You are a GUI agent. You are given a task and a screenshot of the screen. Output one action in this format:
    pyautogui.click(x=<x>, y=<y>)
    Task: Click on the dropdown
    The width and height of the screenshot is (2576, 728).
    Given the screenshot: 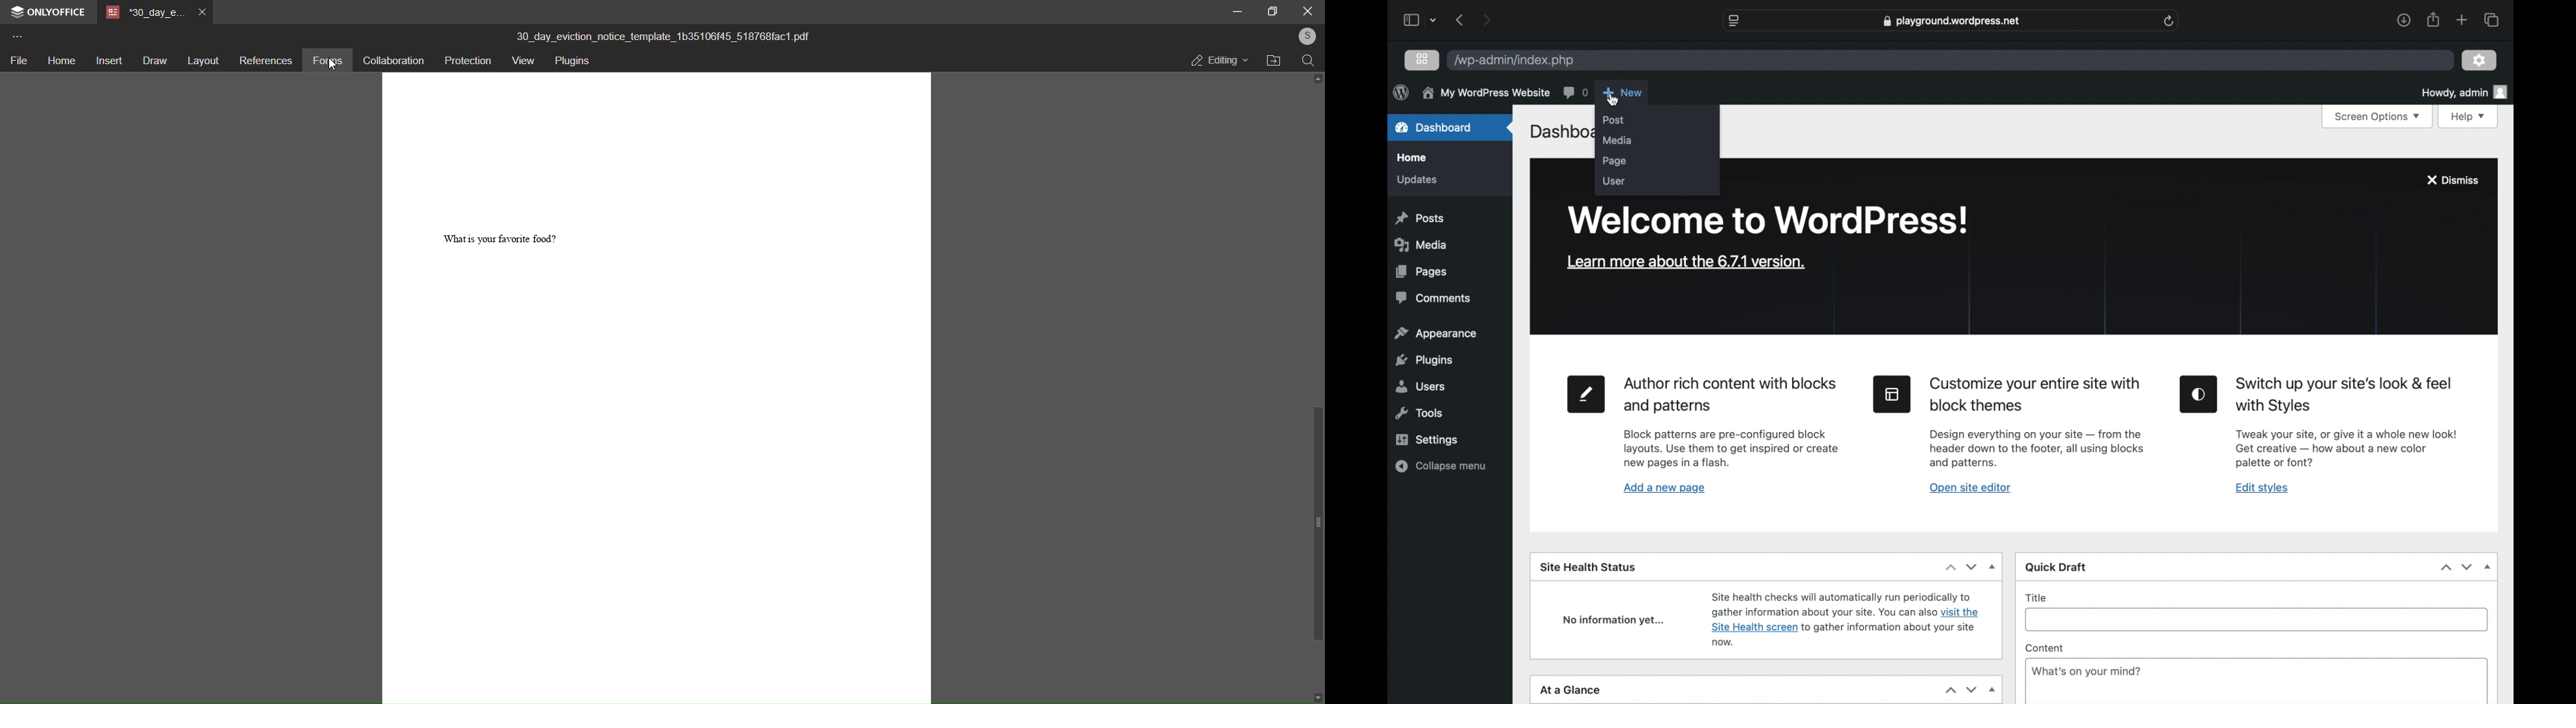 What is the action you would take?
    pyautogui.click(x=1992, y=690)
    